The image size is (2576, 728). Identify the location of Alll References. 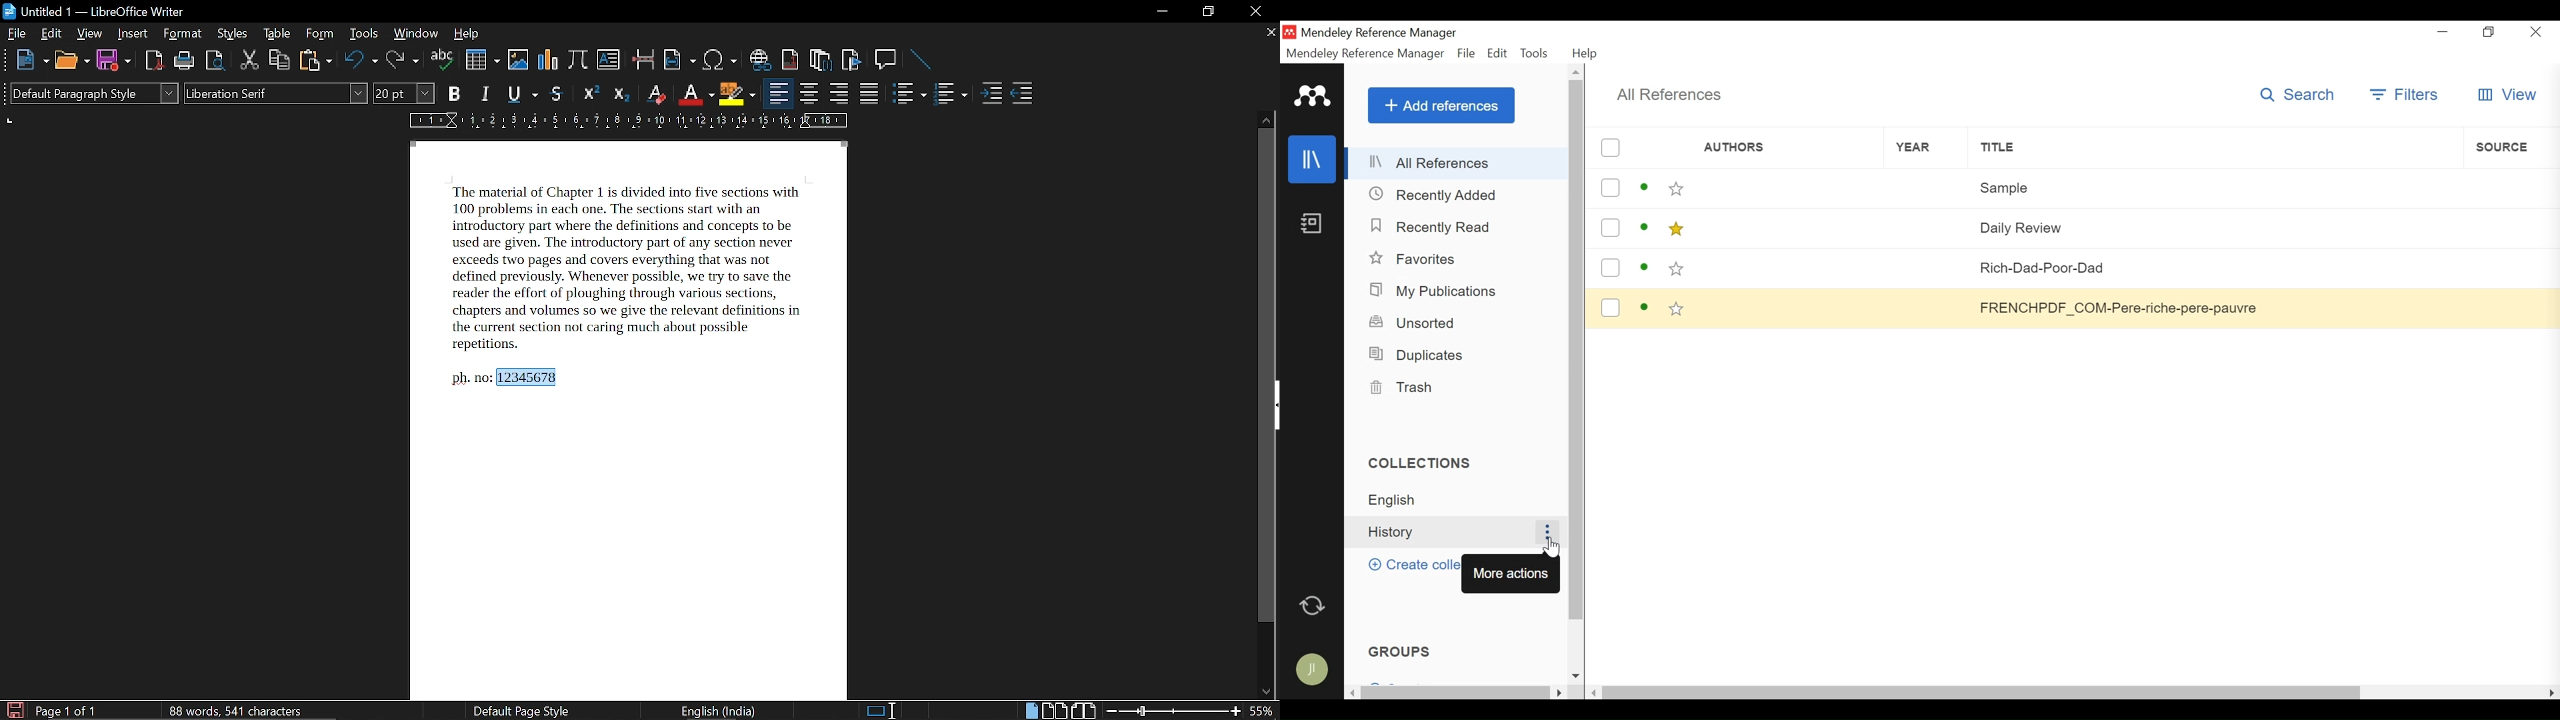
(1457, 163).